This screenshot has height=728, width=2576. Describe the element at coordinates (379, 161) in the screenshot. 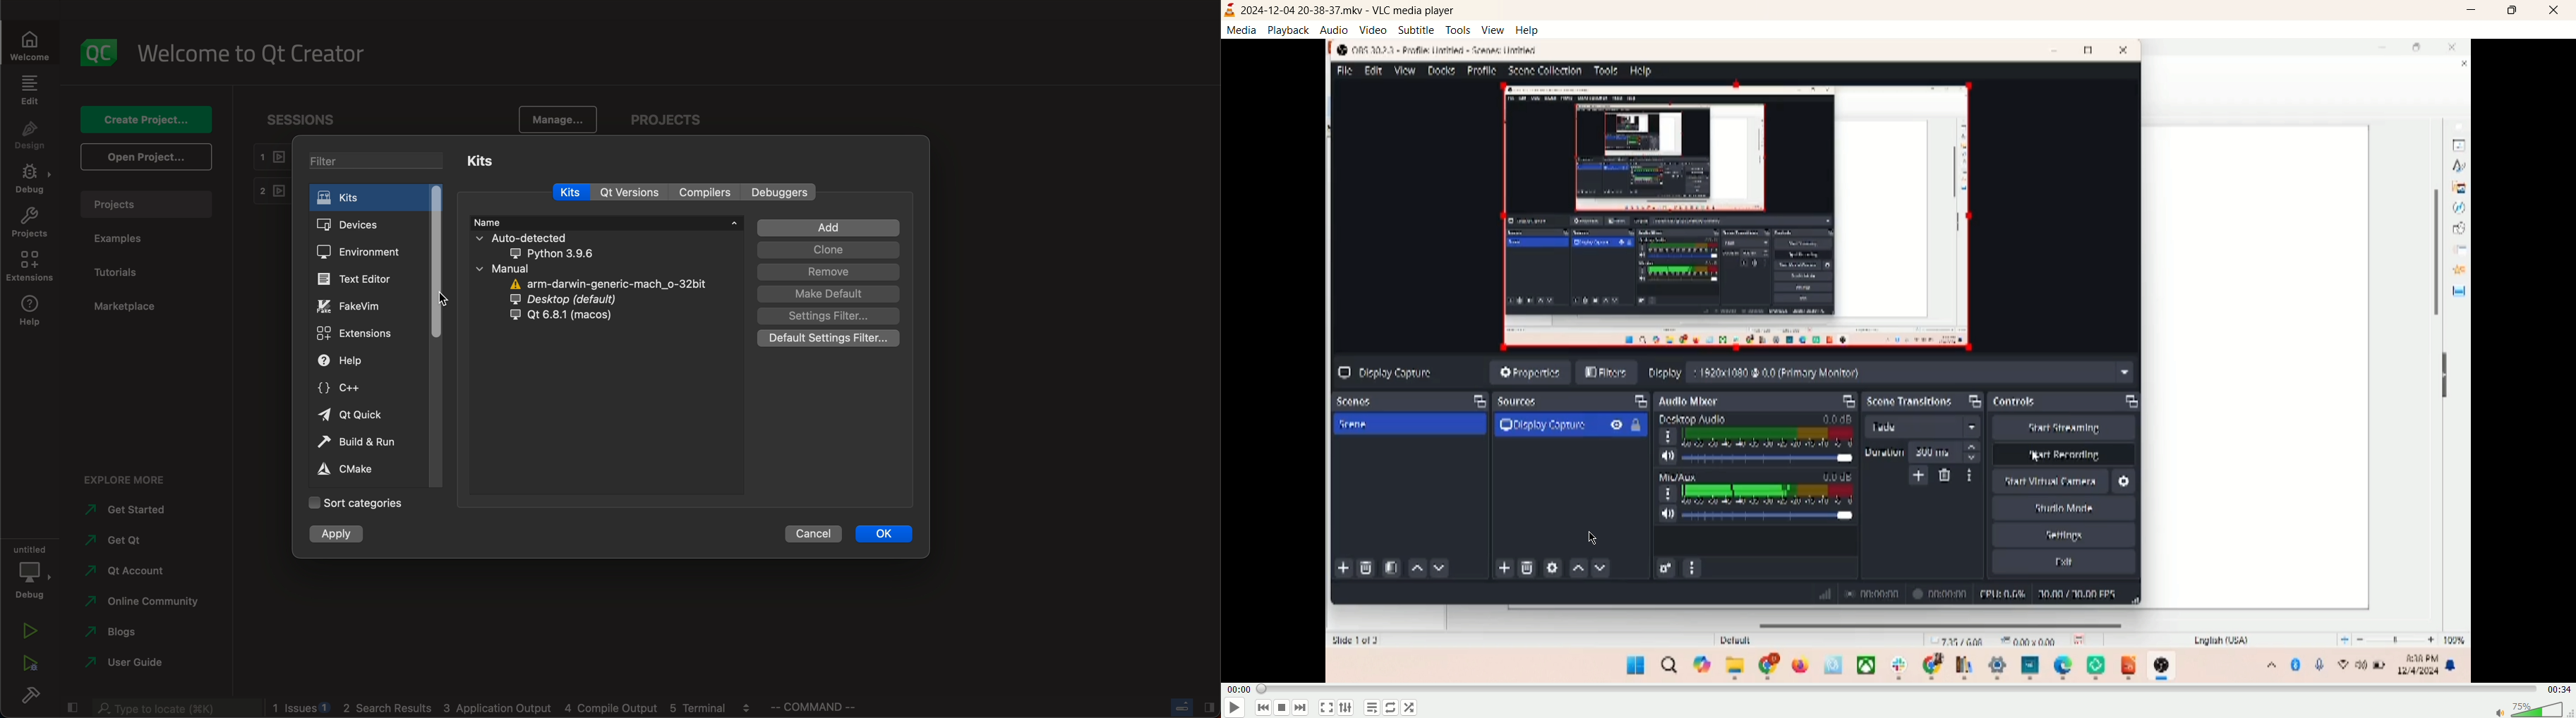

I see `filter` at that location.